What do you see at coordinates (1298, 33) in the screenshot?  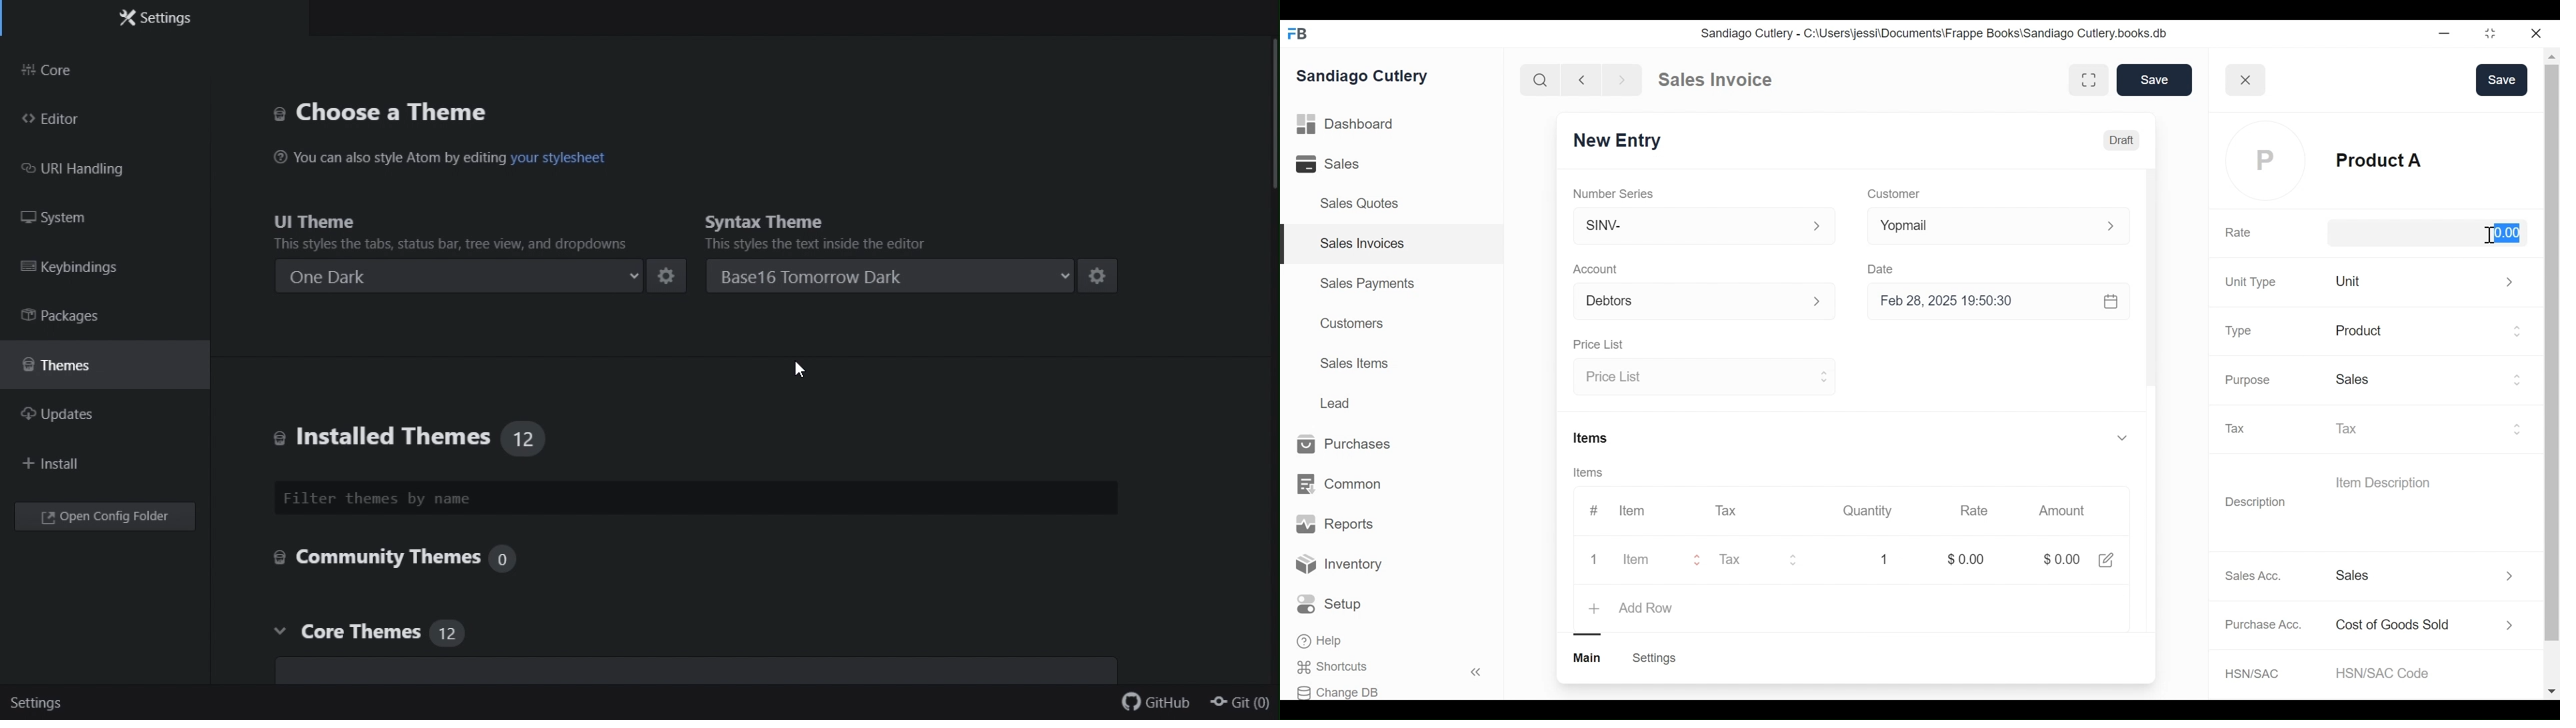 I see `FB logo` at bounding box center [1298, 33].